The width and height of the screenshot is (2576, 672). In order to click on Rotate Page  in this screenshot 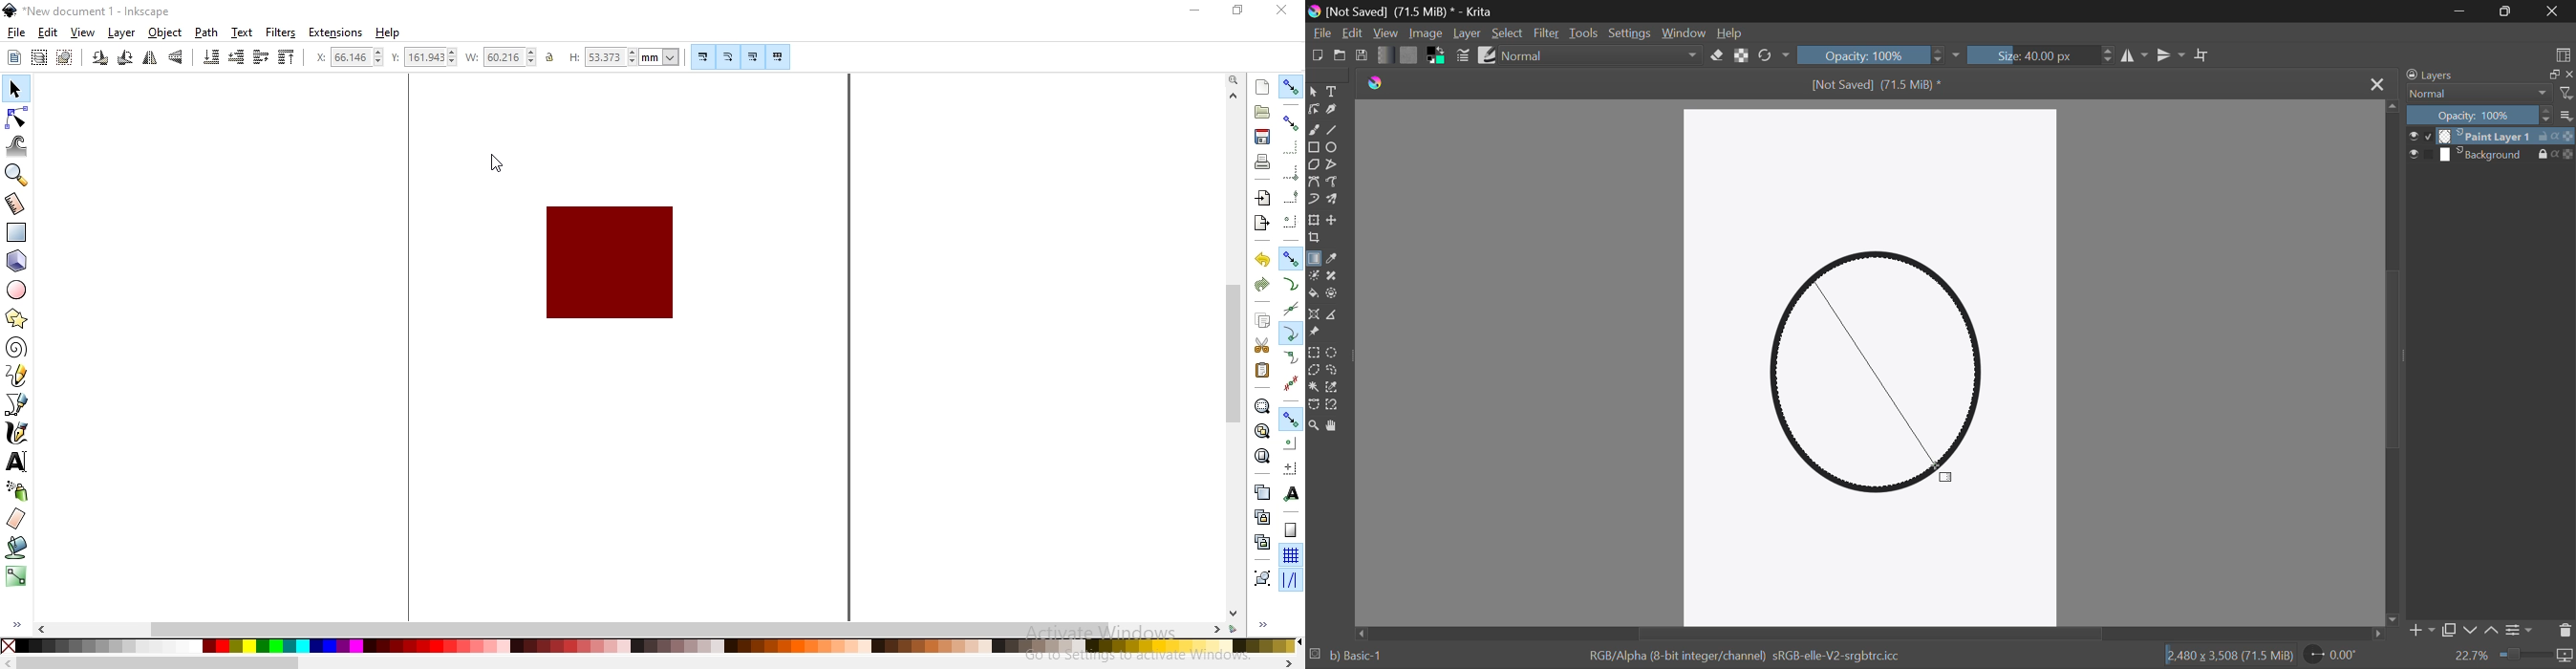, I will do `click(2331, 654)`.